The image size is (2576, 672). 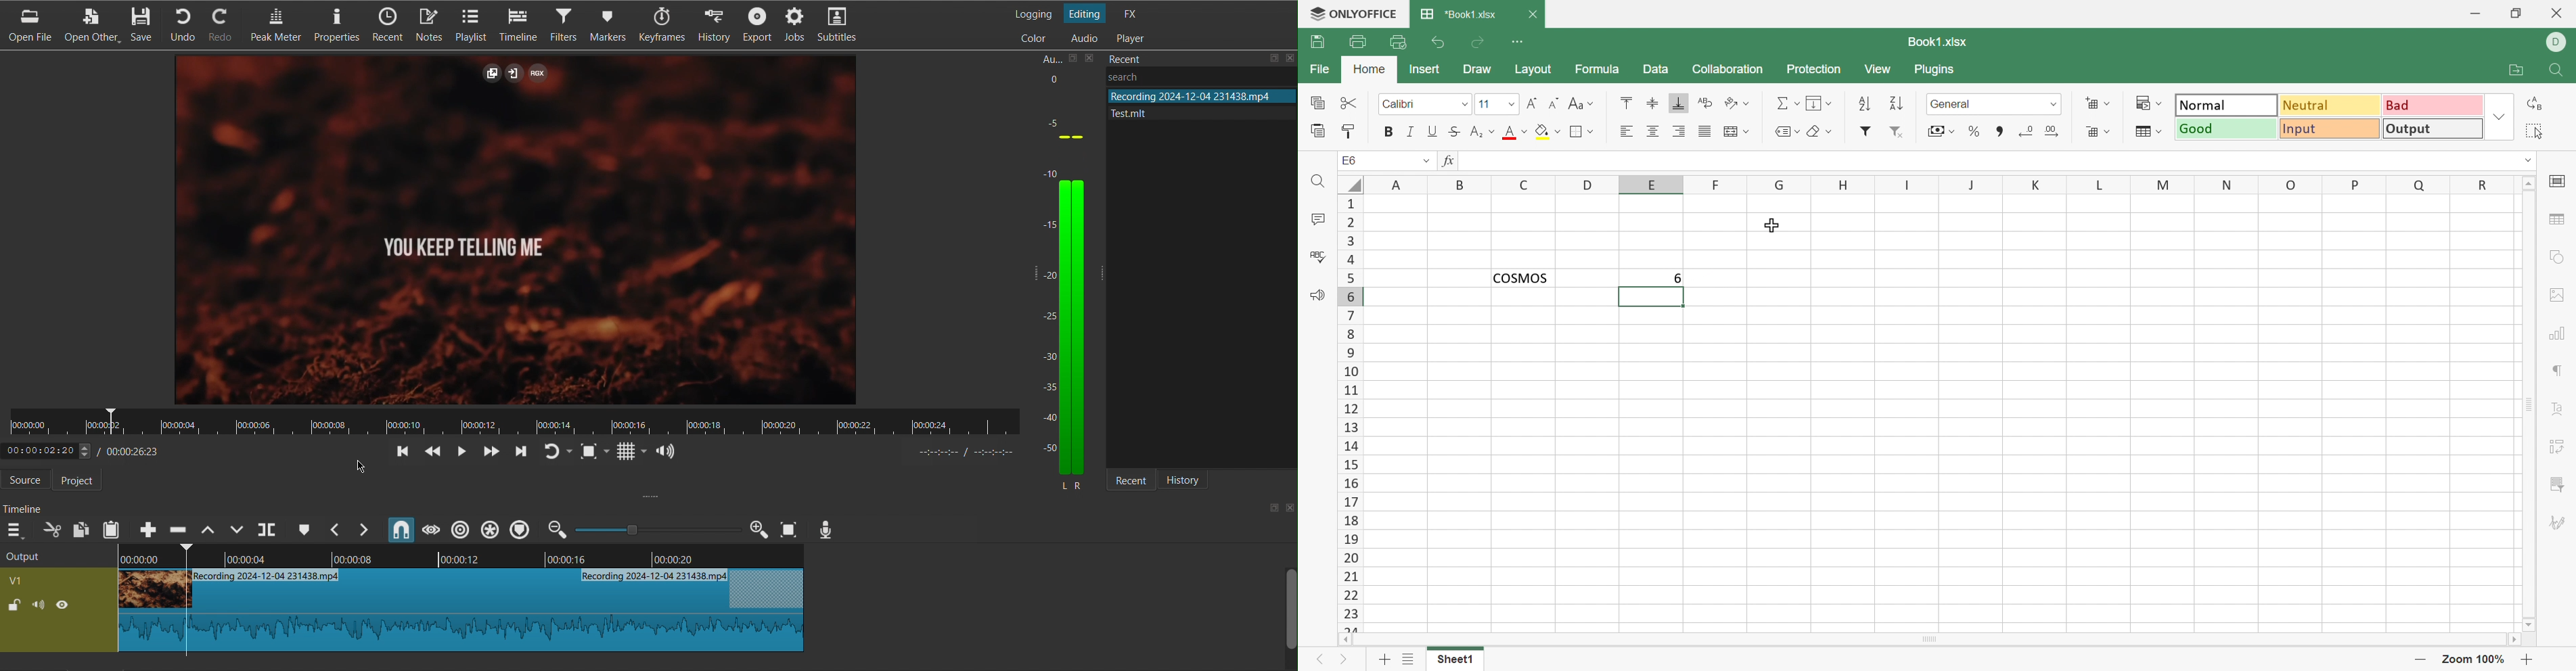 I want to click on Insert, so click(x=1426, y=70).